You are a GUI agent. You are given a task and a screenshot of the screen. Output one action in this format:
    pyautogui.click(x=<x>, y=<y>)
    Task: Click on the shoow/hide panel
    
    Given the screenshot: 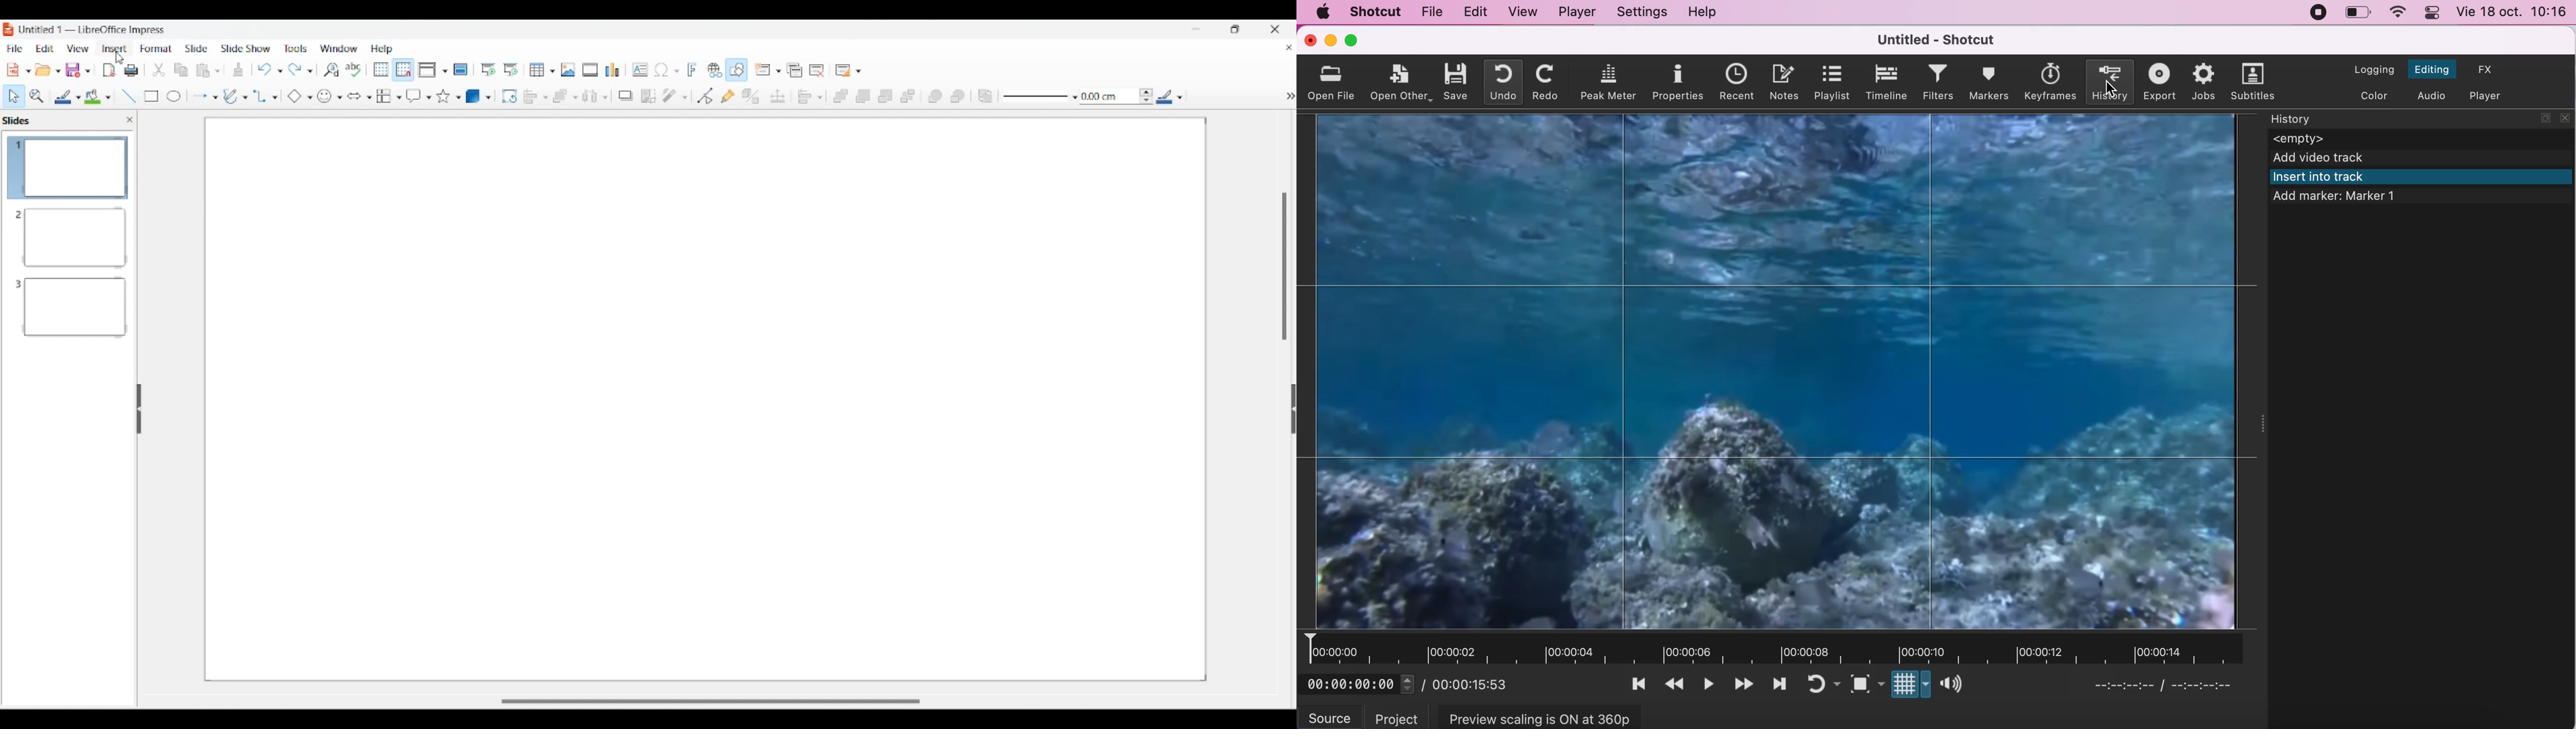 What is the action you would take?
    pyautogui.click(x=2267, y=433)
    